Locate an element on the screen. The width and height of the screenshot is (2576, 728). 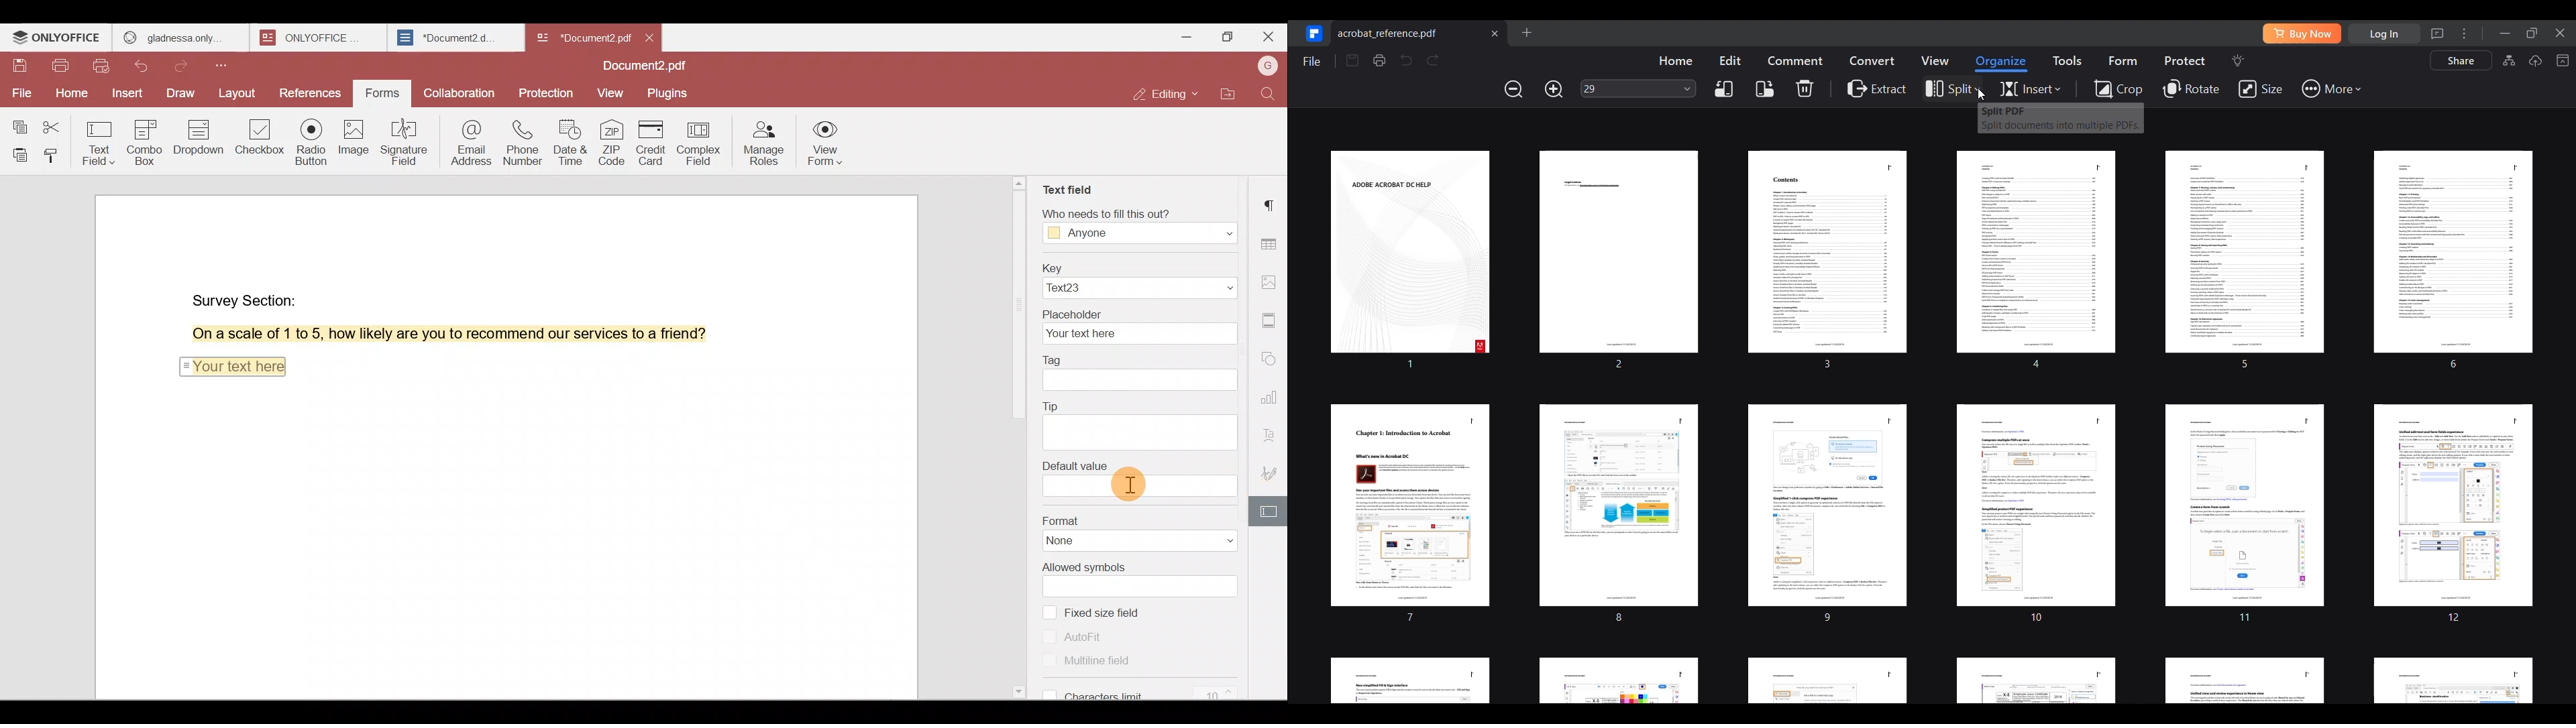
Chart settings is located at coordinates (1273, 390).